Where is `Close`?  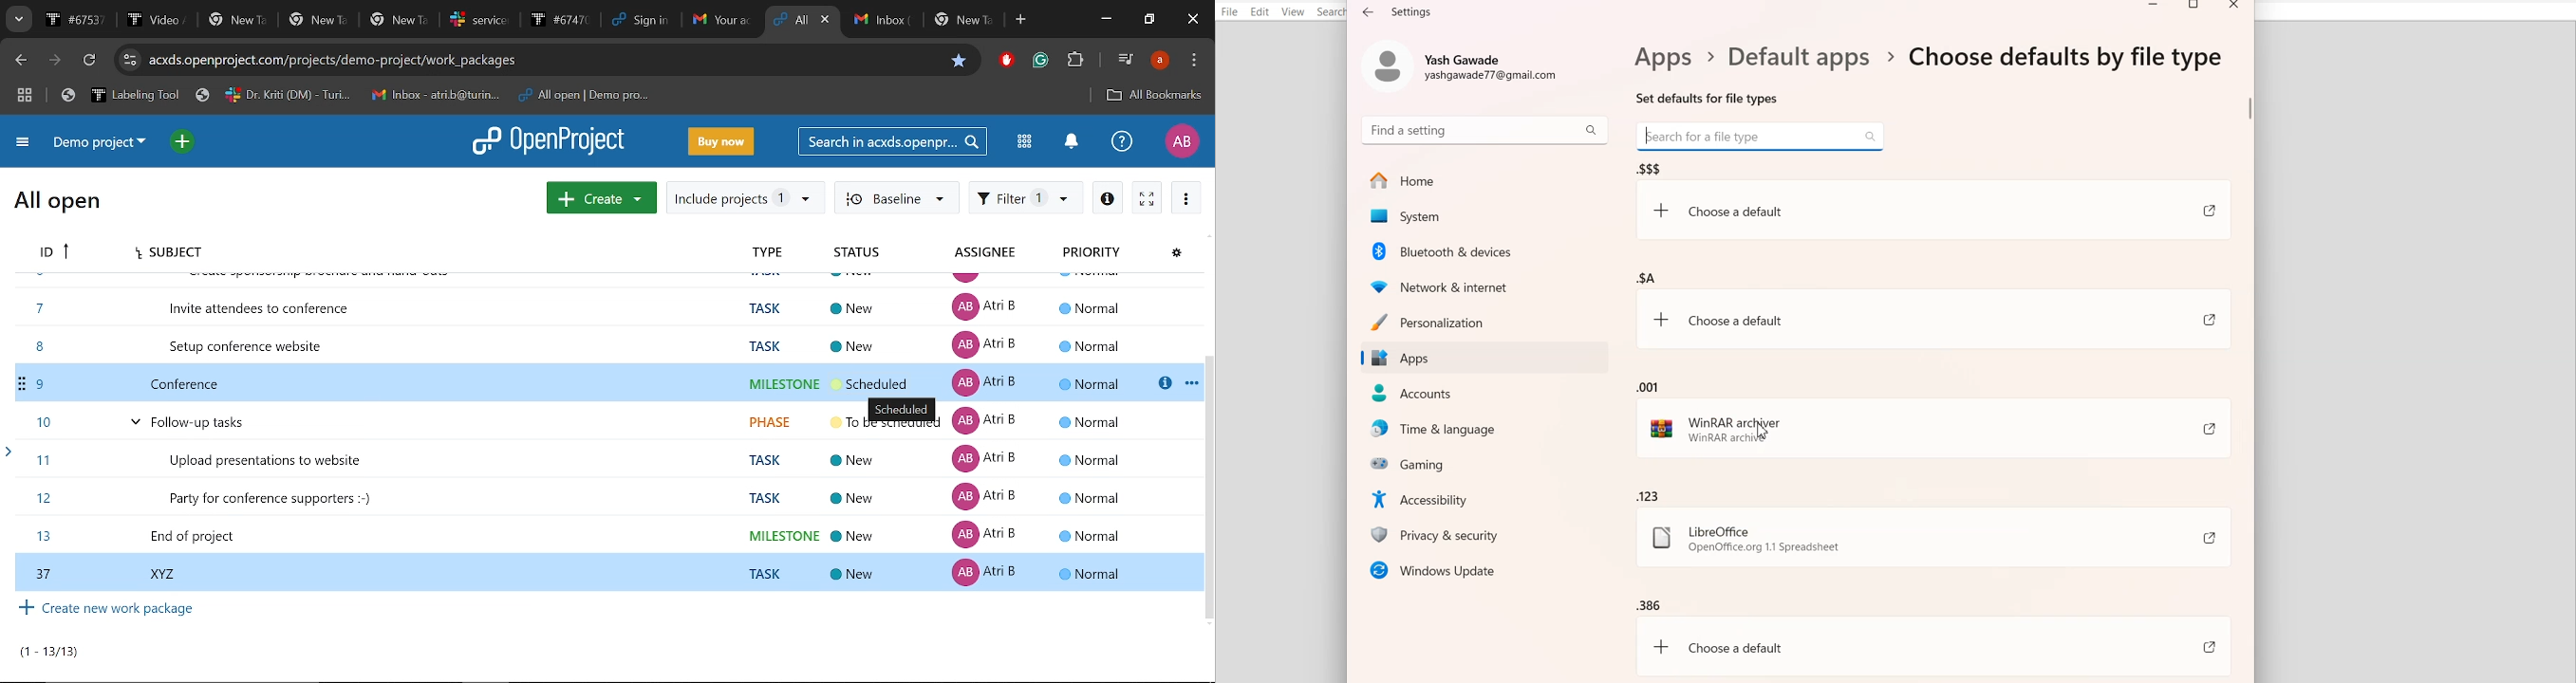
Close is located at coordinates (2234, 7).